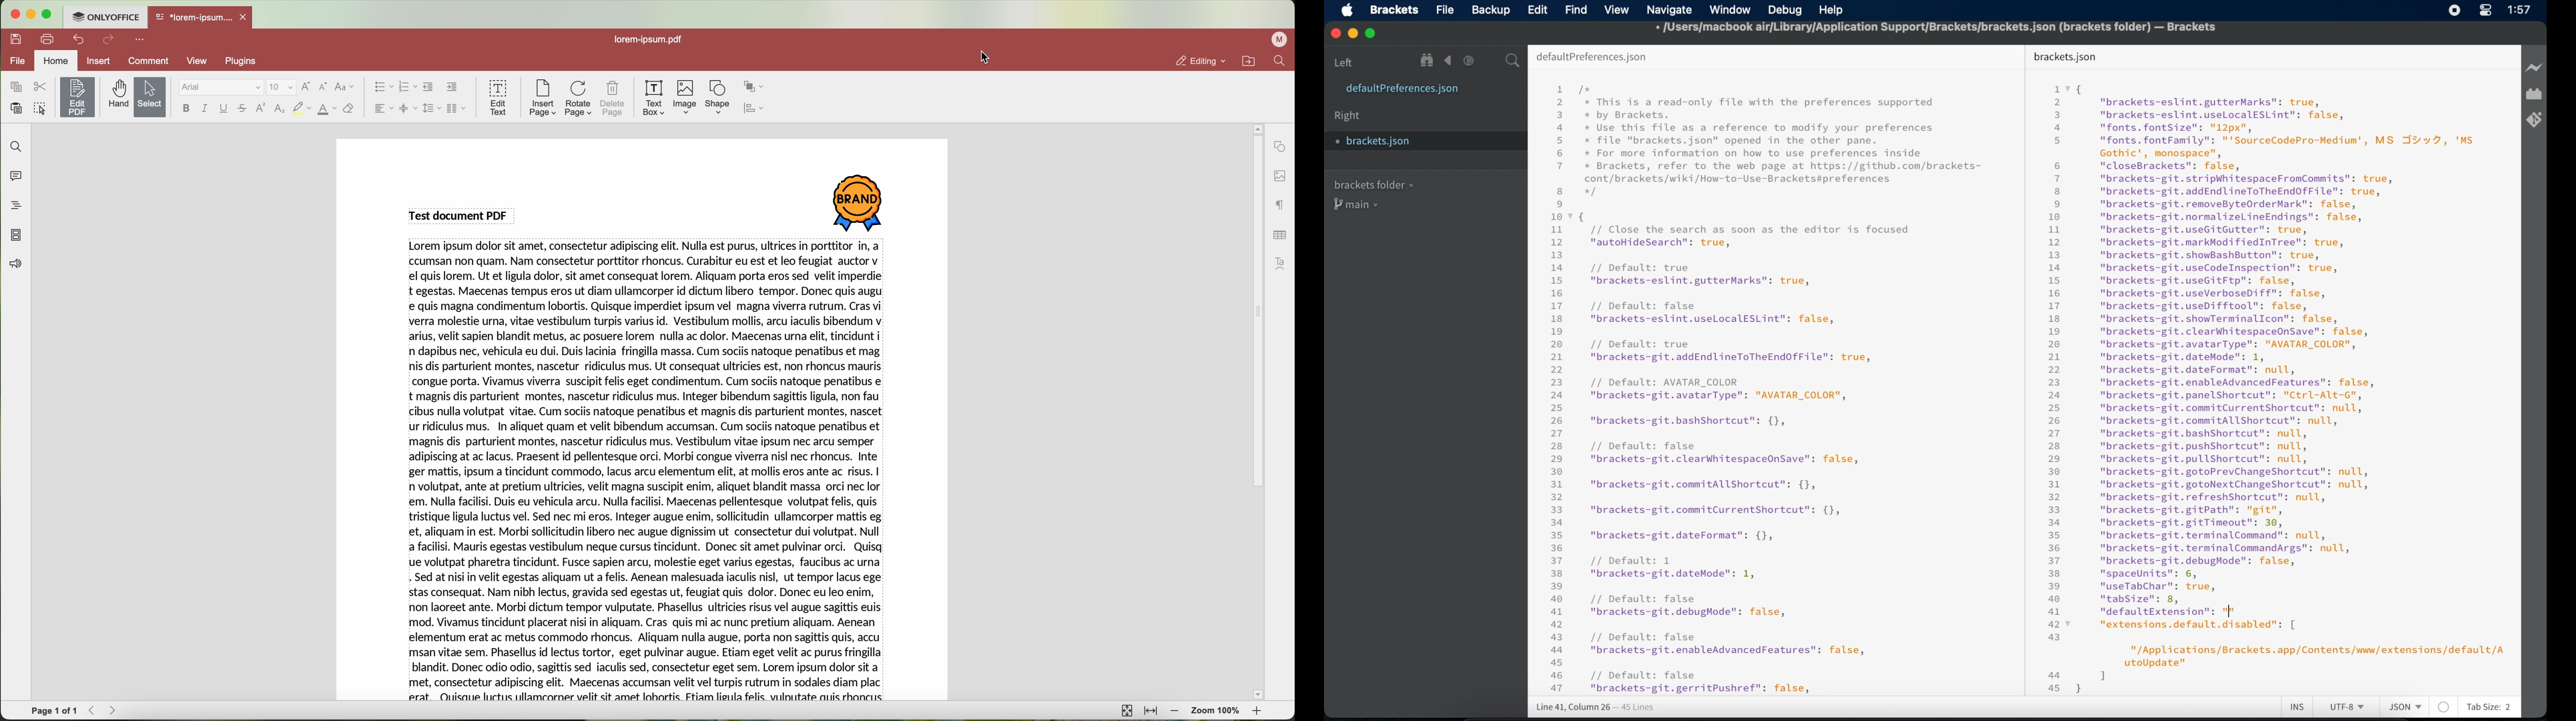 This screenshot has width=2576, height=728. What do you see at coordinates (141, 38) in the screenshot?
I see `more options` at bounding box center [141, 38].